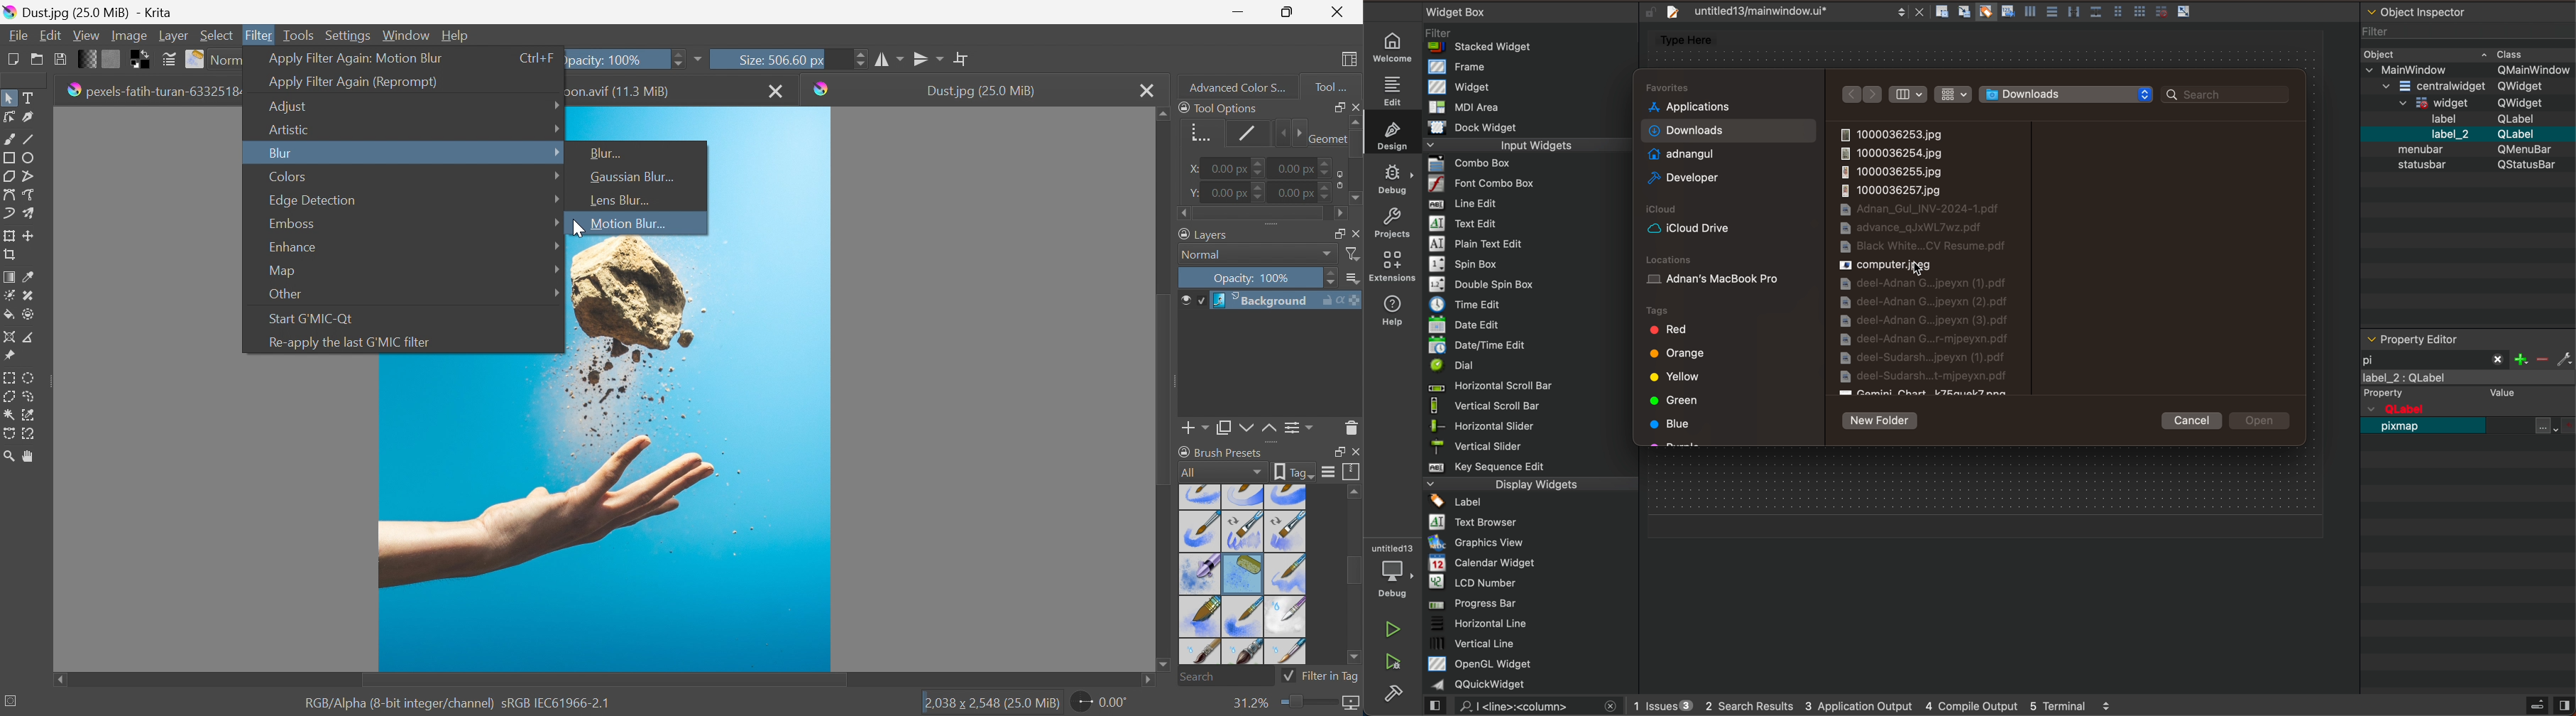 The width and height of the screenshot is (2576, 728). What do you see at coordinates (1244, 430) in the screenshot?
I see `Duplicate layer or mask` at bounding box center [1244, 430].